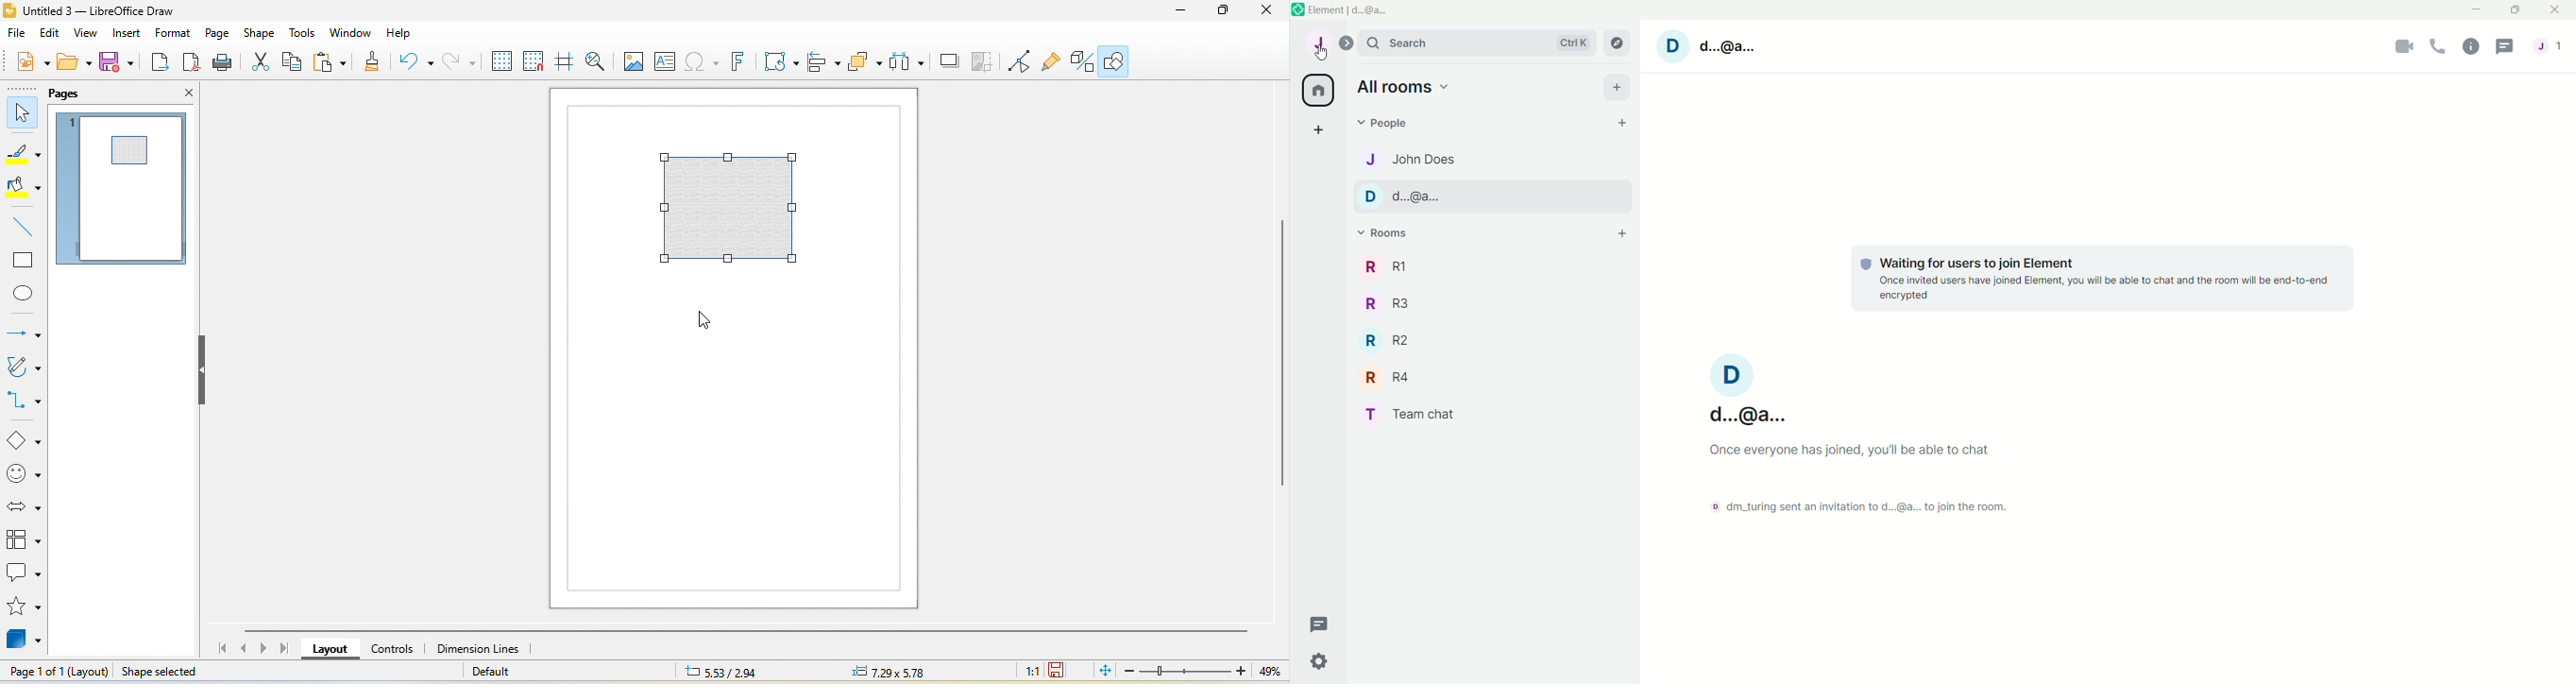  Describe the element at coordinates (1746, 413) in the screenshot. I see `d...@a...` at that location.